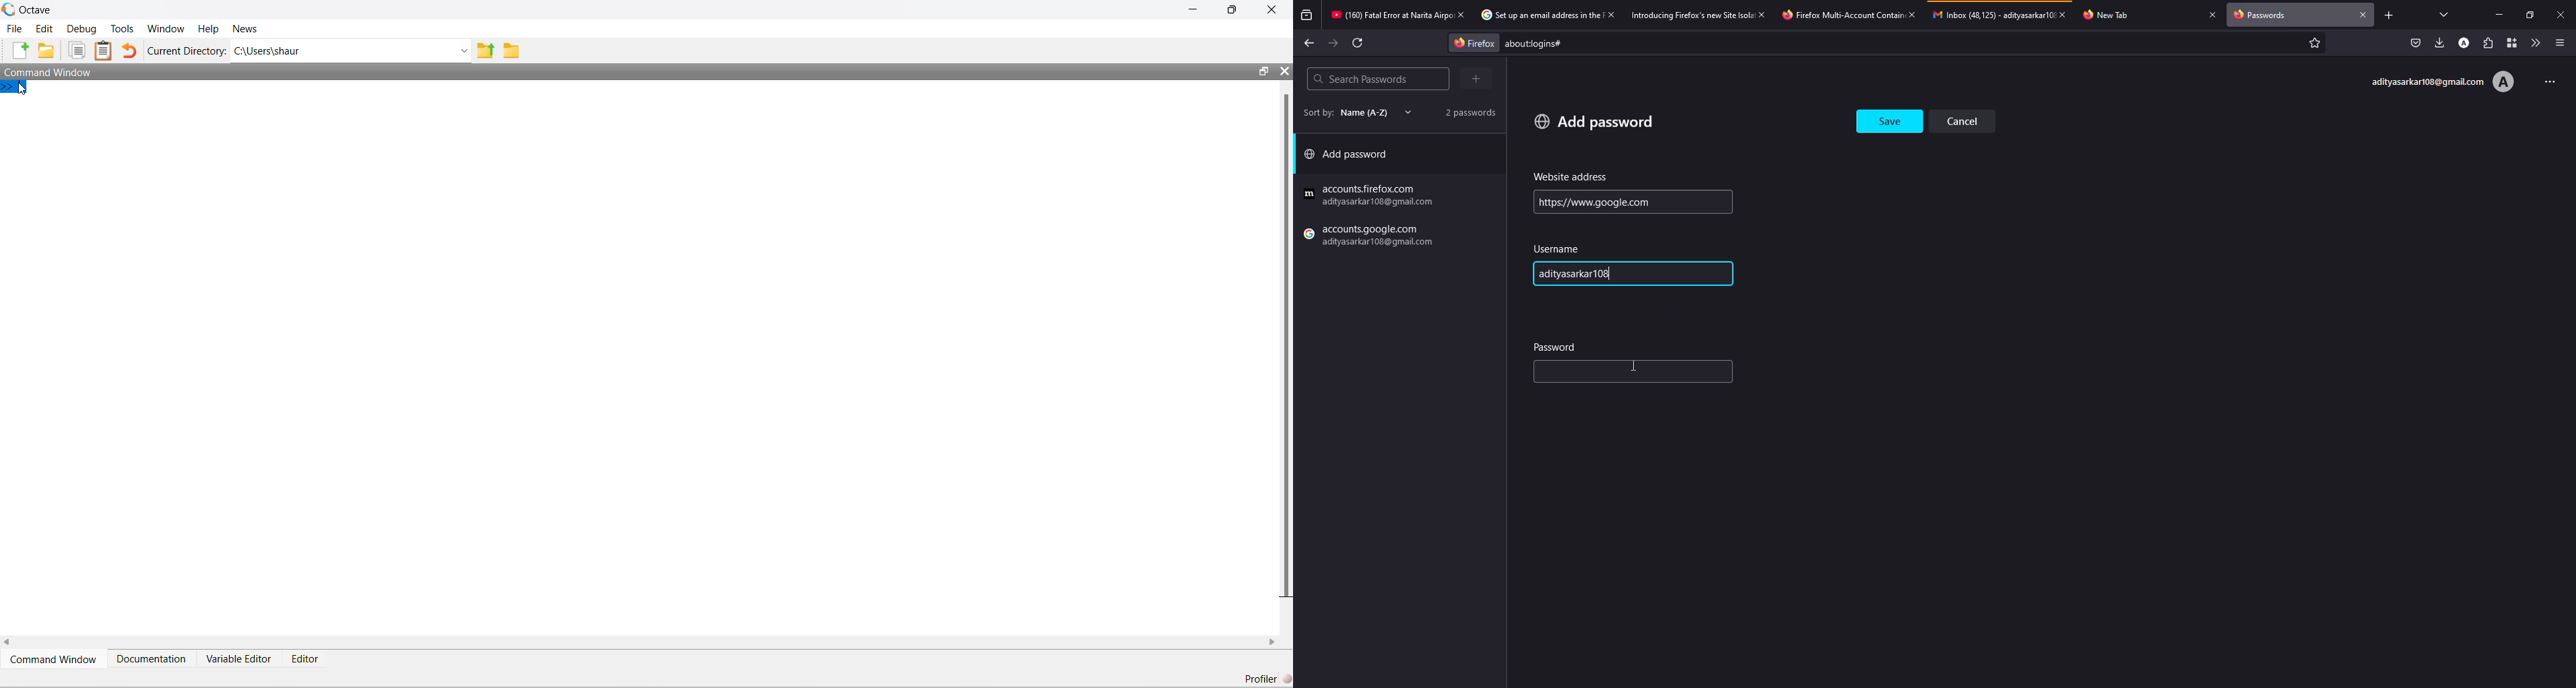 The width and height of the screenshot is (2576, 700). What do you see at coordinates (2487, 43) in the screenshot?
I see `extensions` at bounding box center [2487, 43].